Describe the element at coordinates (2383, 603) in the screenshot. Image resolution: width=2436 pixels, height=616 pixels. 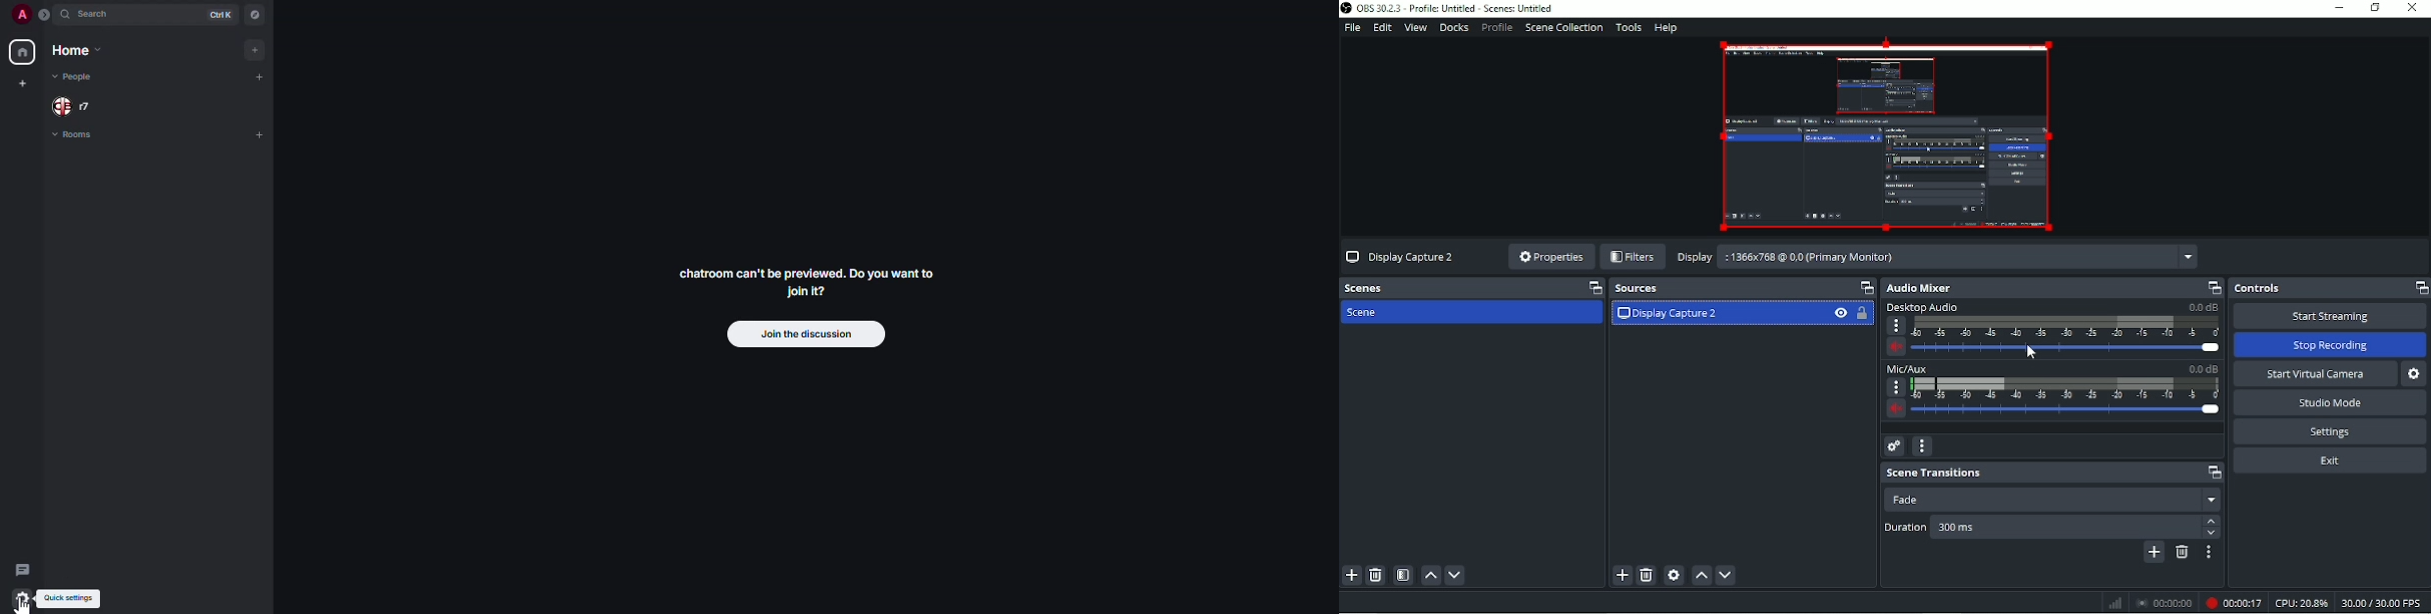
I see `30.00/30.00 FPS` at that location.